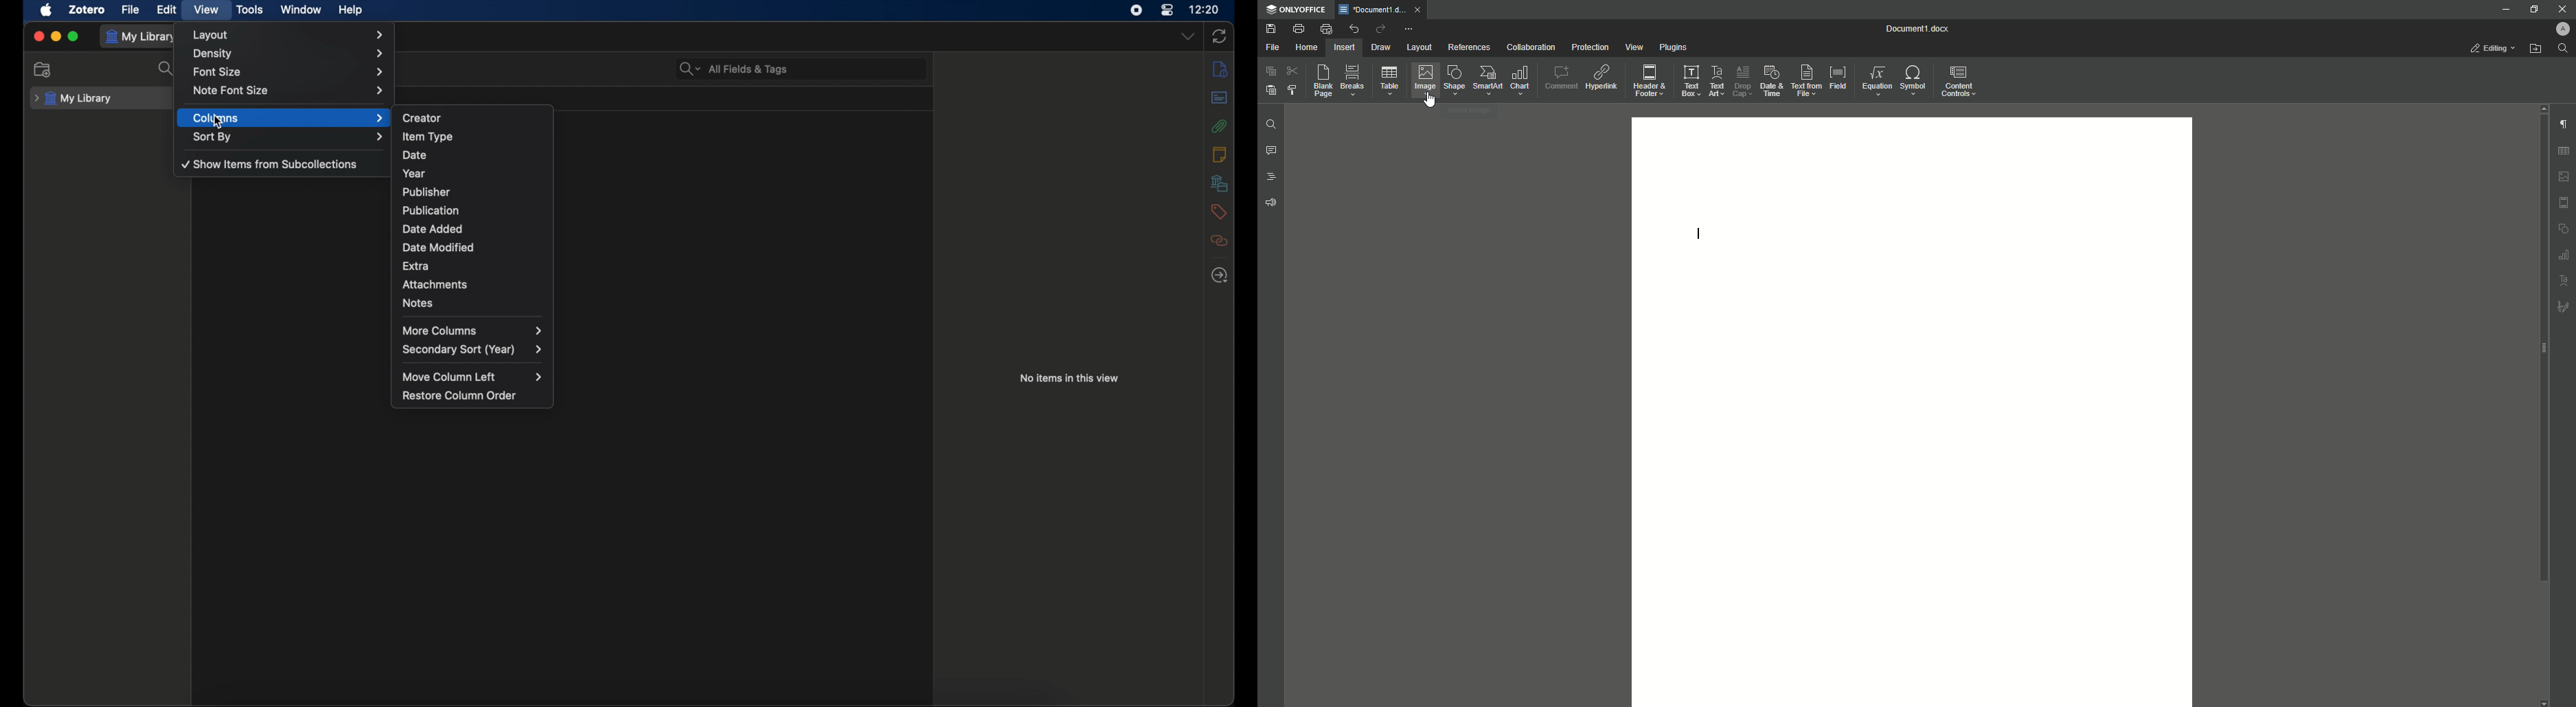 The image size is (2576, 728). I want to click on Redo, so click(1380, 28).